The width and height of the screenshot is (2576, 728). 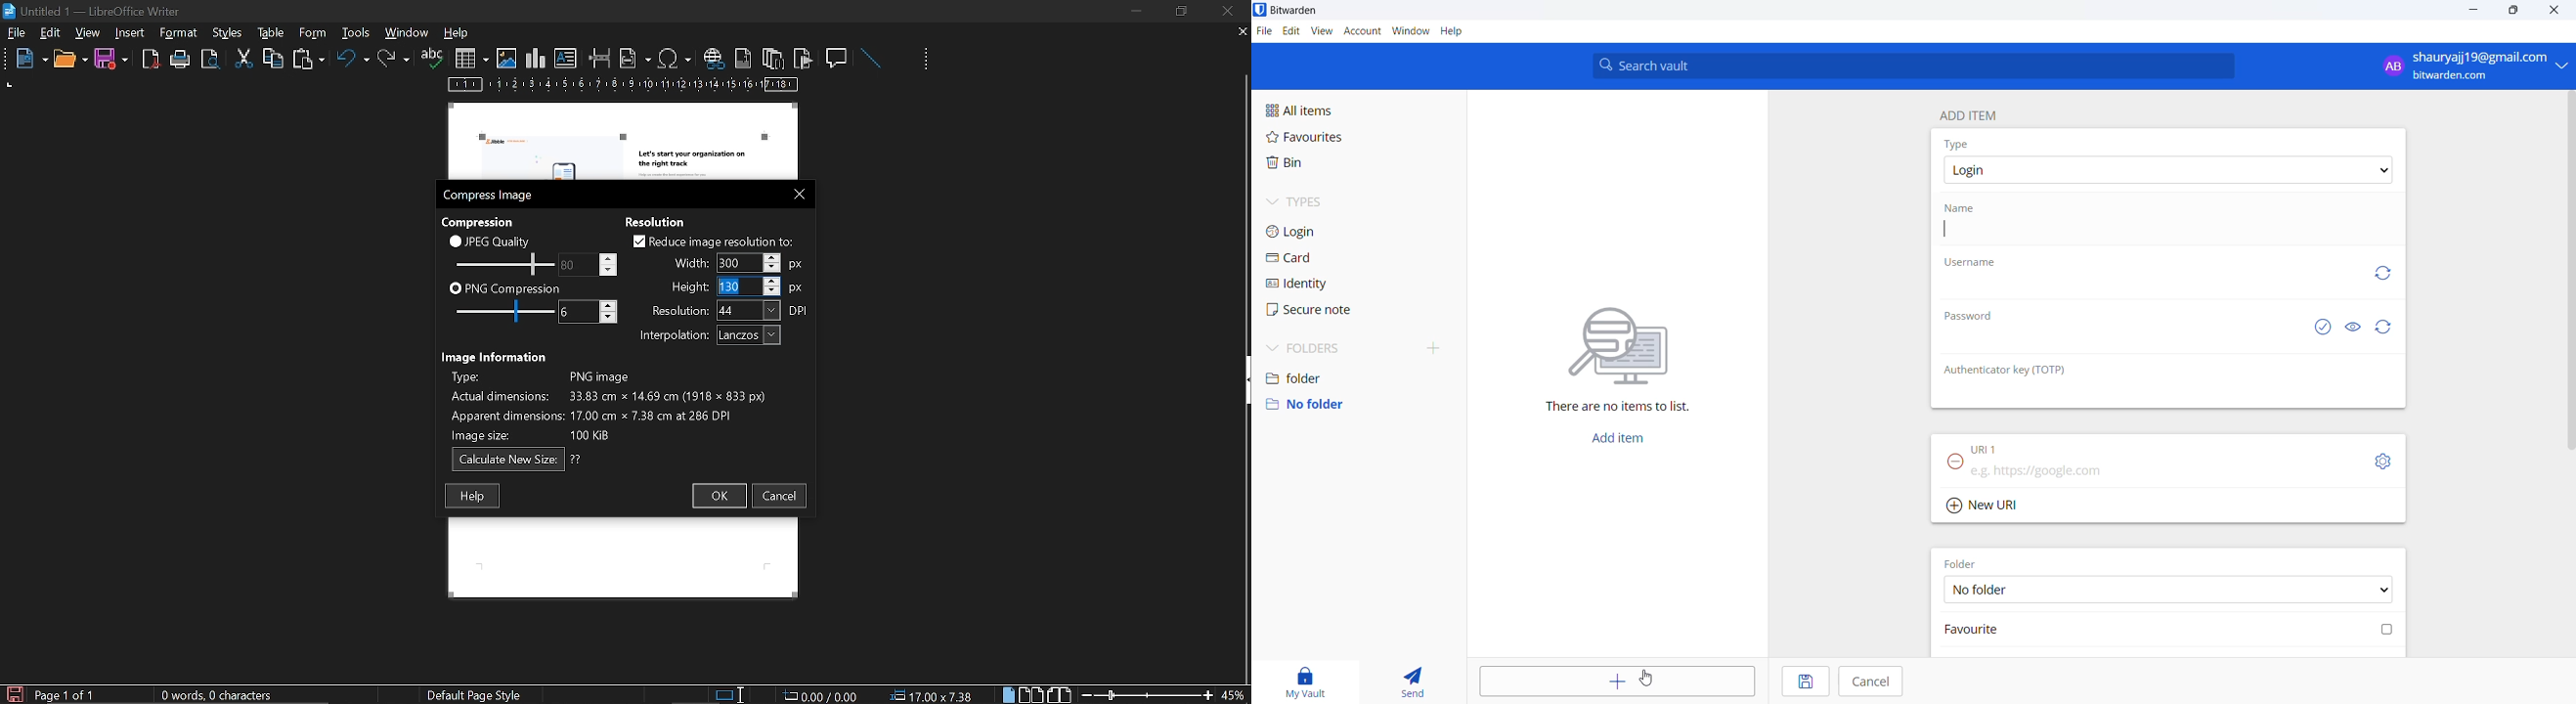 What do you see at coordinates (26, 60) in the screenshot?
I see `new` at bounding box center [26, 60].